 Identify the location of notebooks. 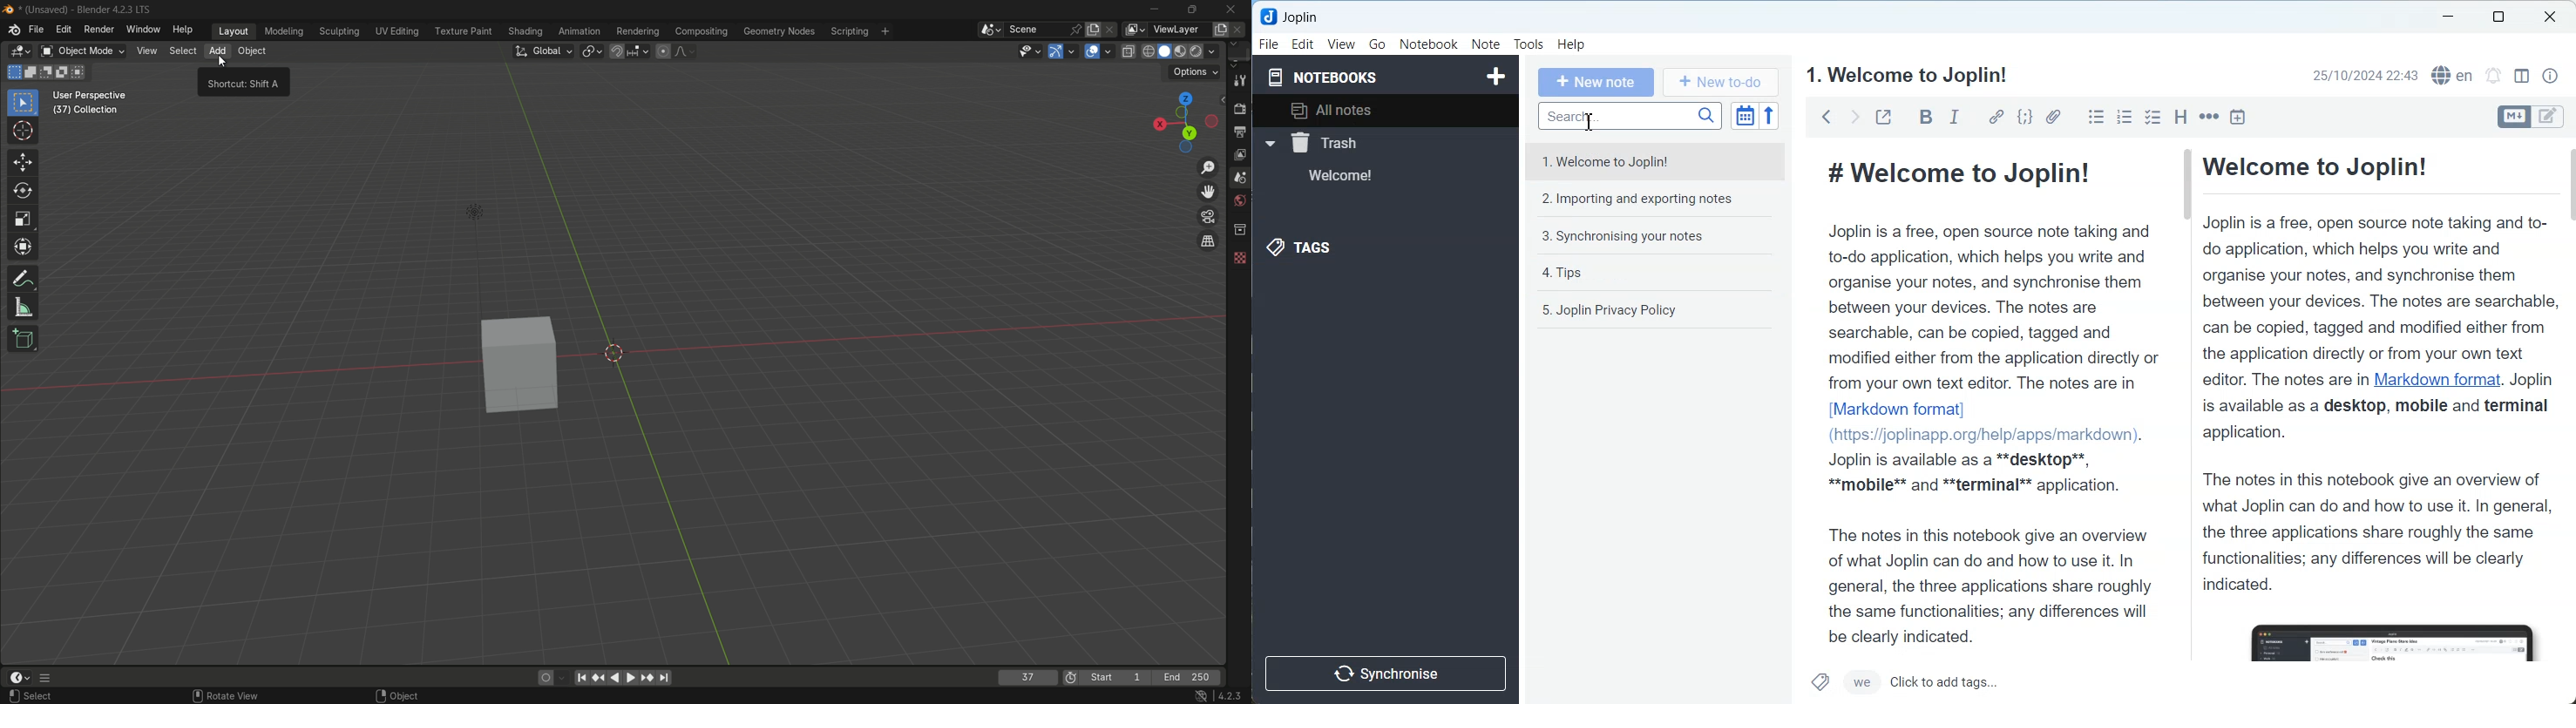
(1328, 76).